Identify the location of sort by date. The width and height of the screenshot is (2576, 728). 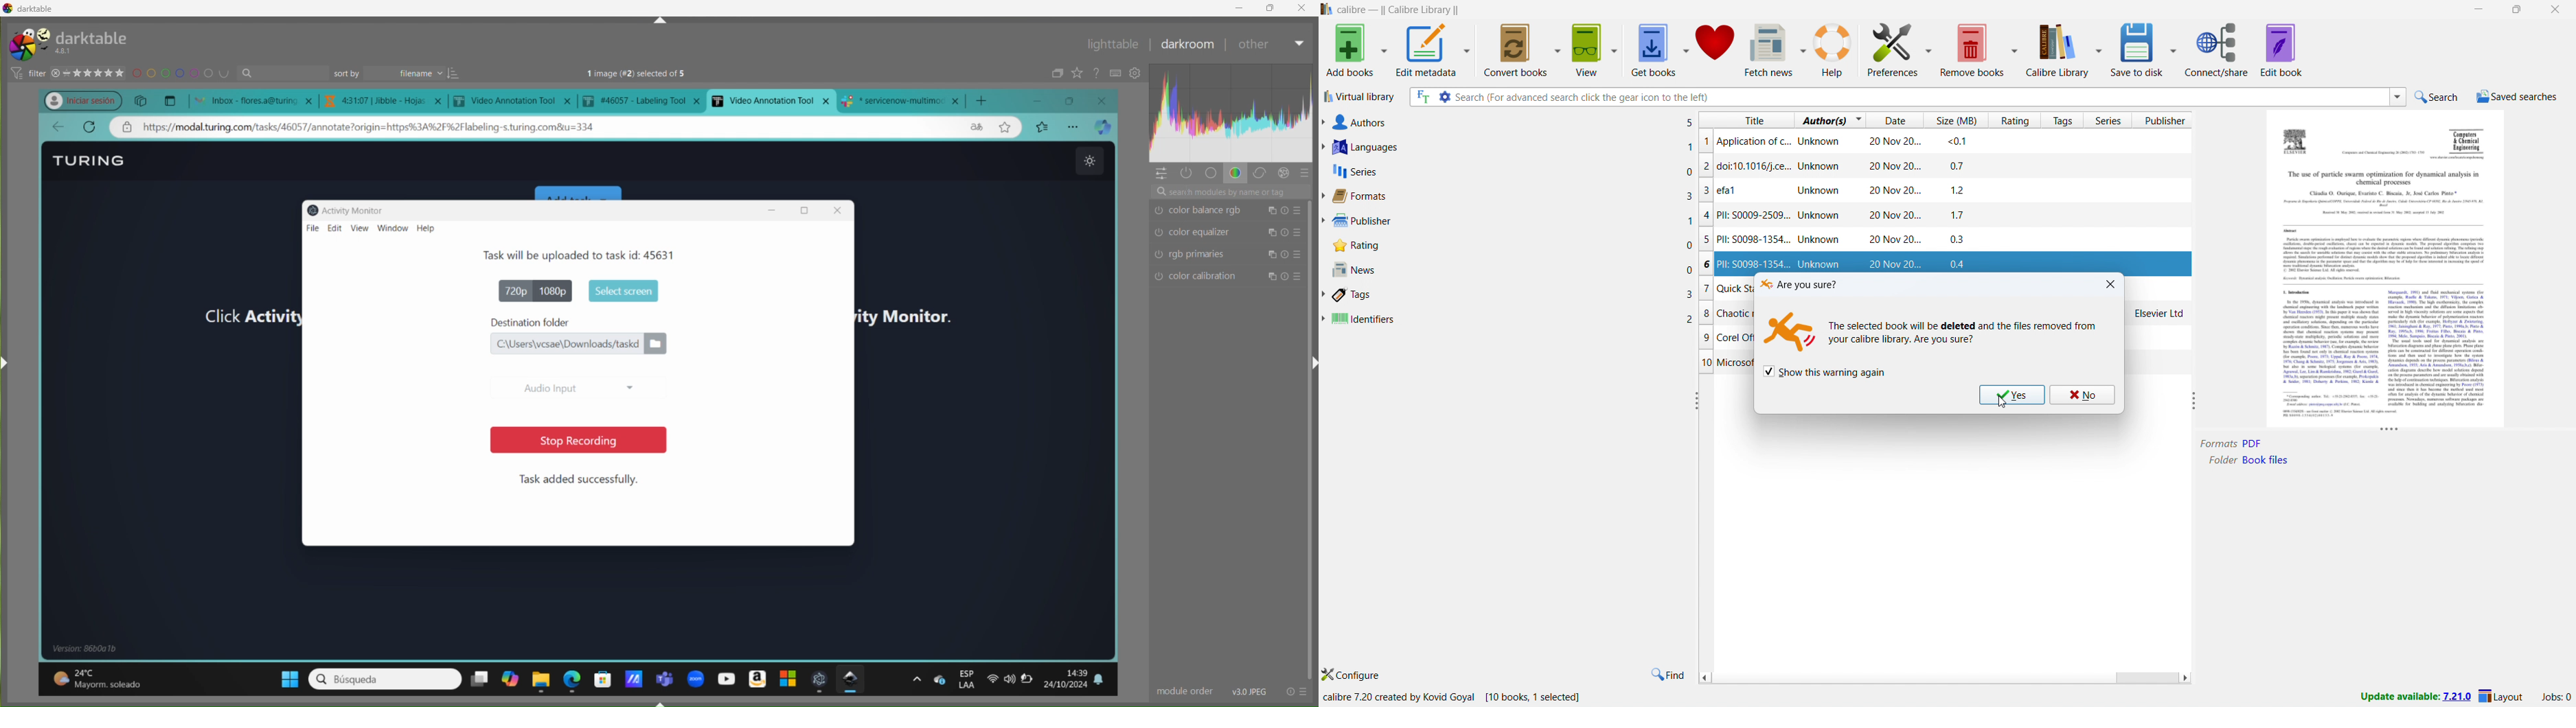
(1894, 120).